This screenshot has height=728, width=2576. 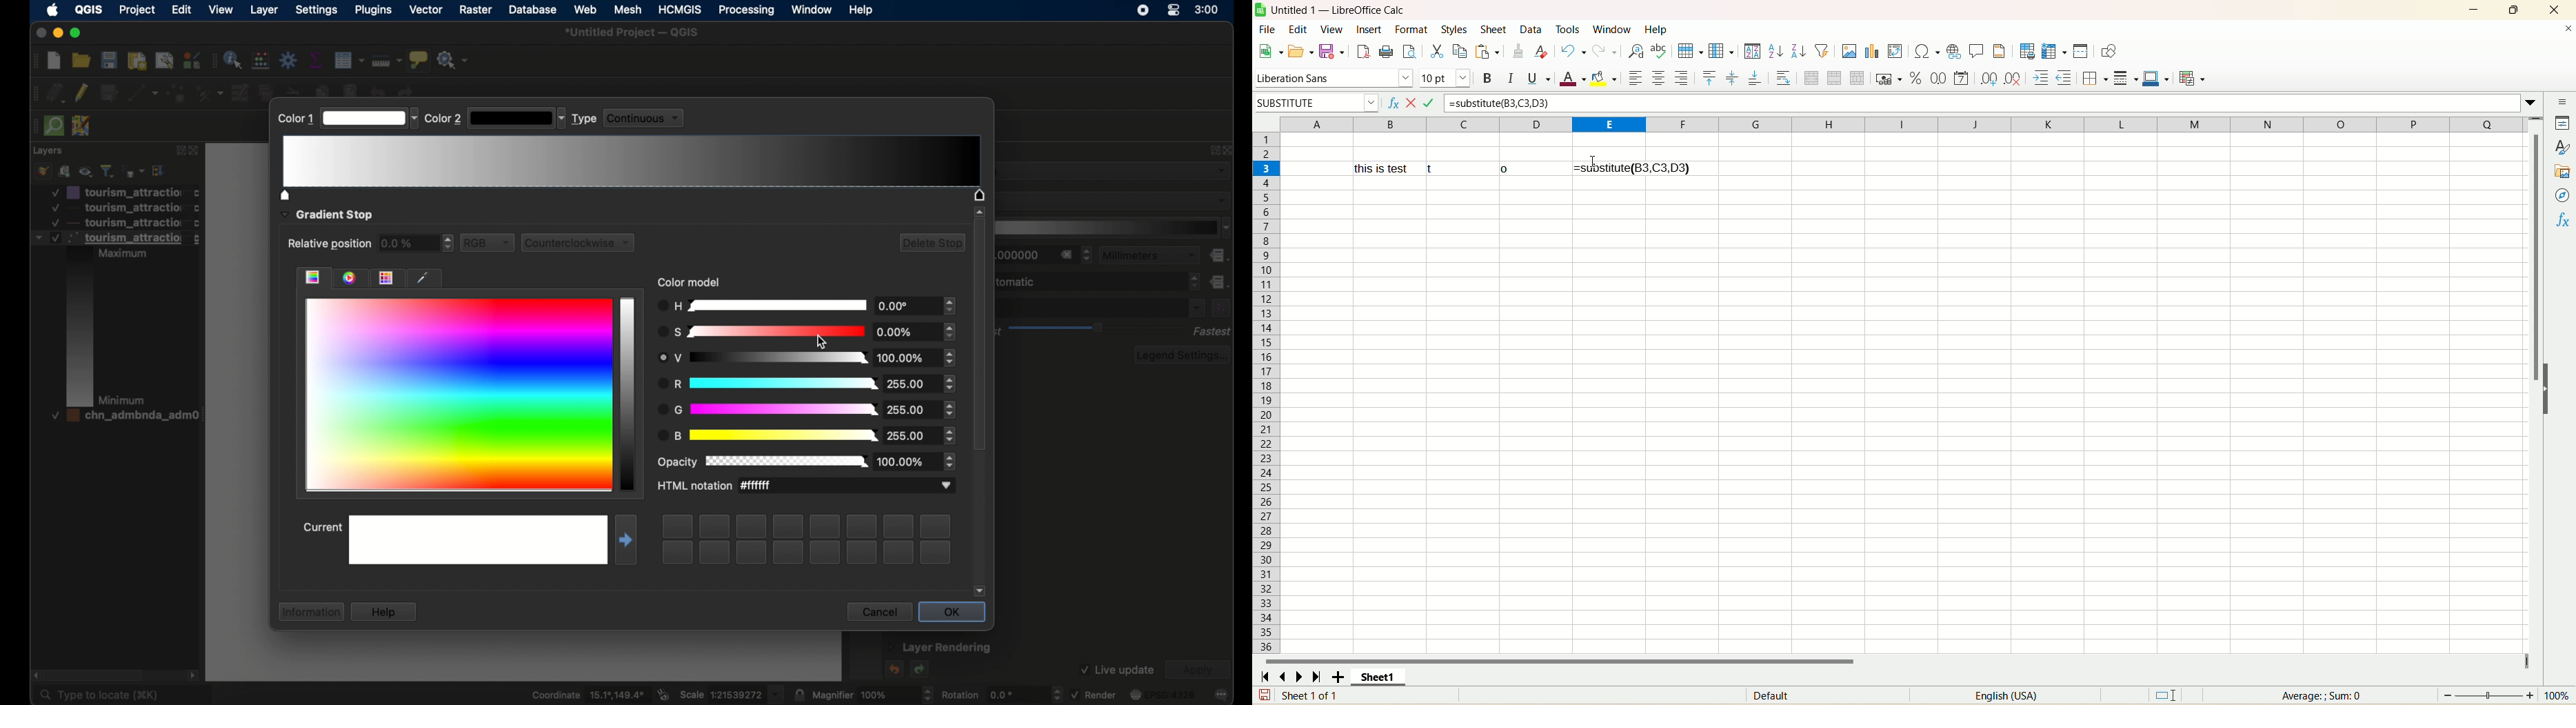 I want to click on insert comment, so click(x=1975, y=51).